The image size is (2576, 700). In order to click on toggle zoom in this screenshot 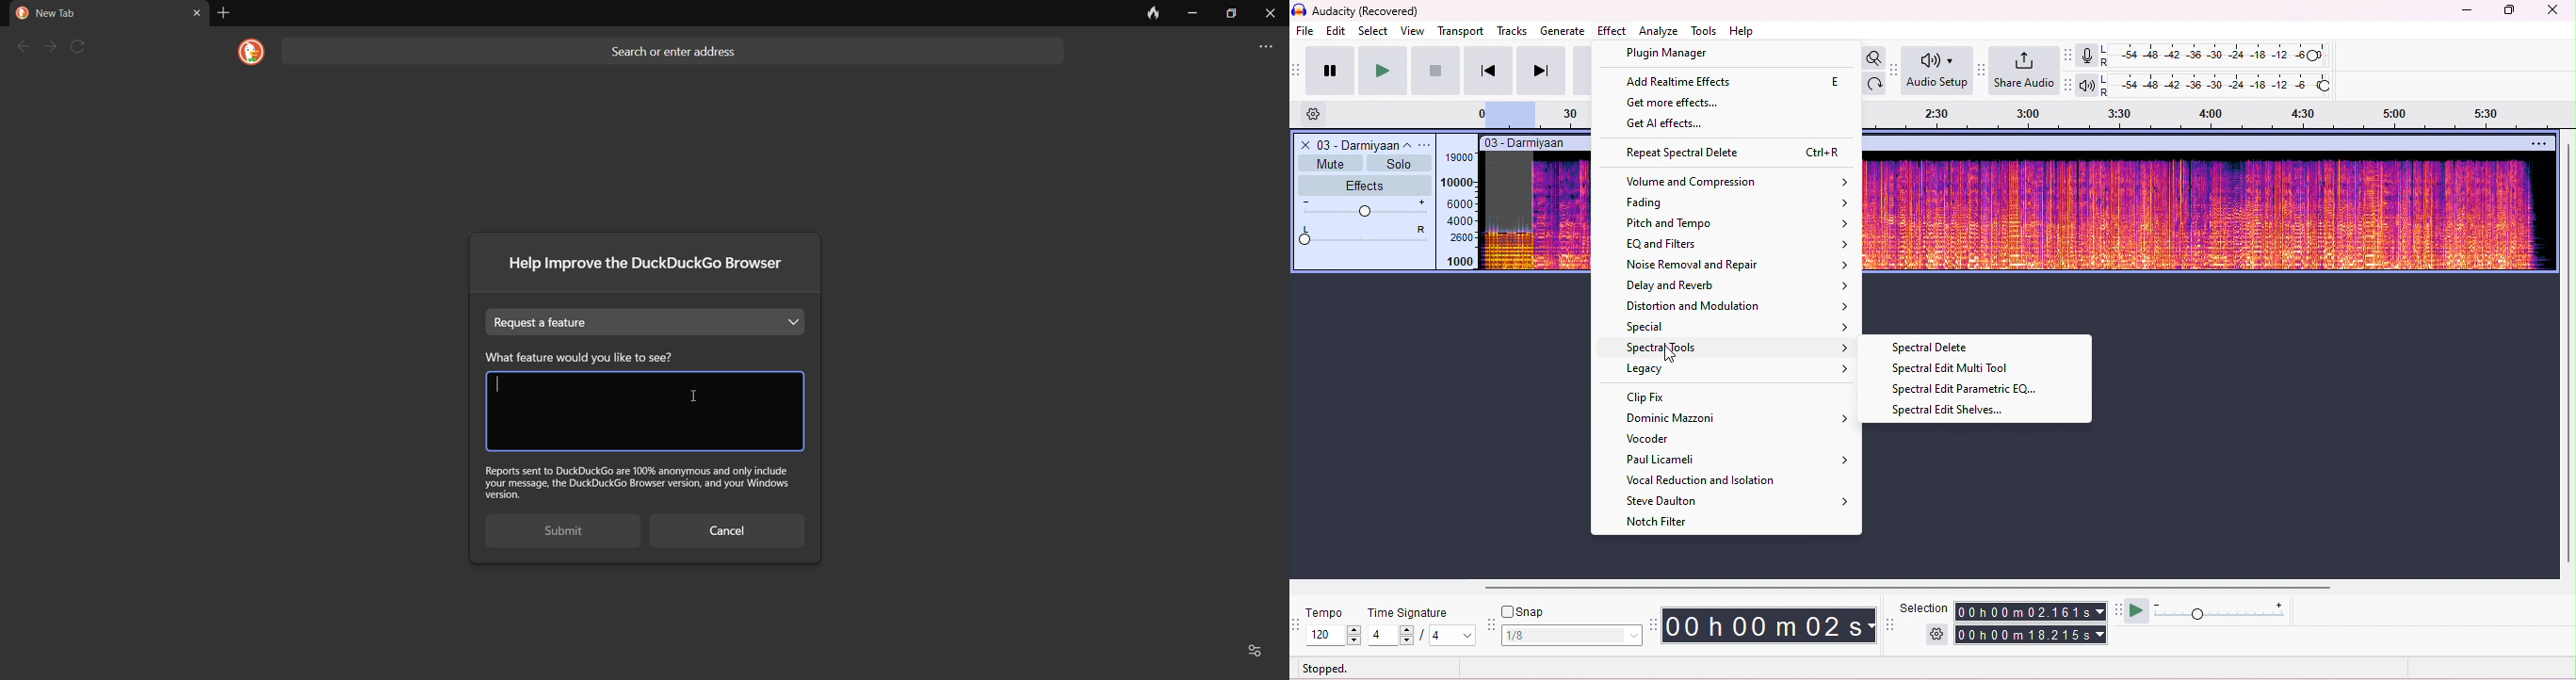, I will do `click(1873, 57)`.